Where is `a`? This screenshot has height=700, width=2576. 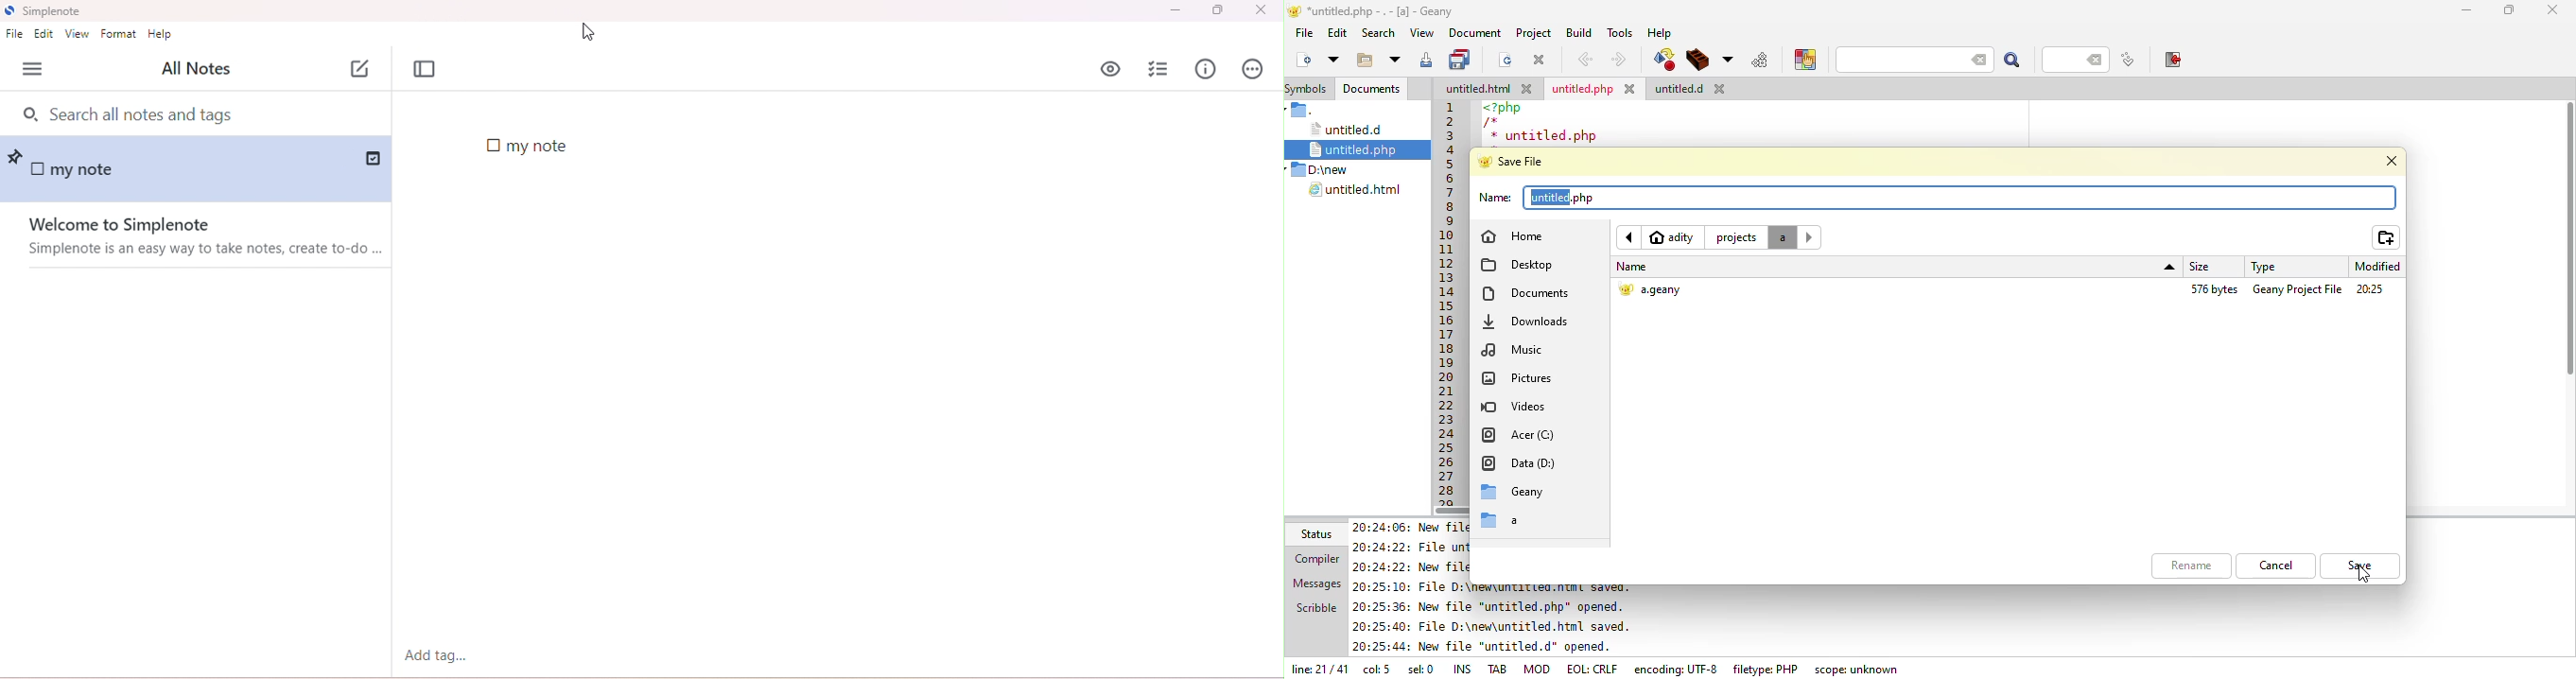 a is located at coordinates (1783, 237).